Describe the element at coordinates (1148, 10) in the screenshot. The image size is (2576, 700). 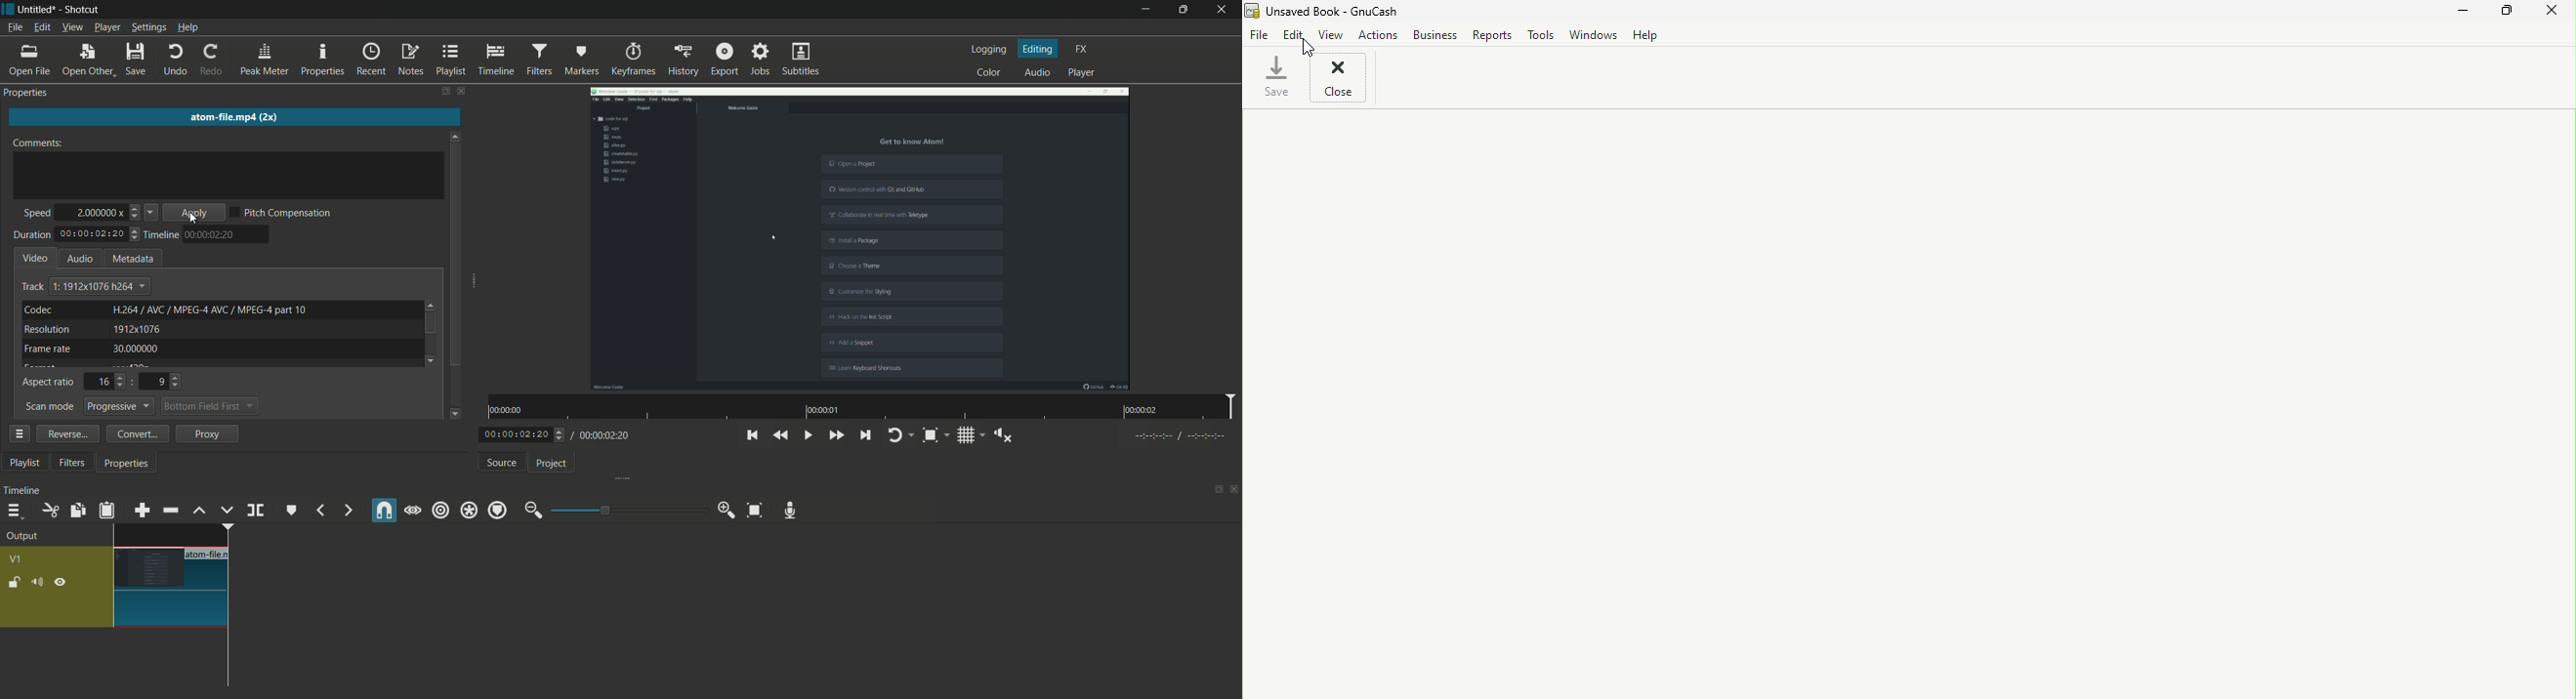
I see `minimize` at that location.